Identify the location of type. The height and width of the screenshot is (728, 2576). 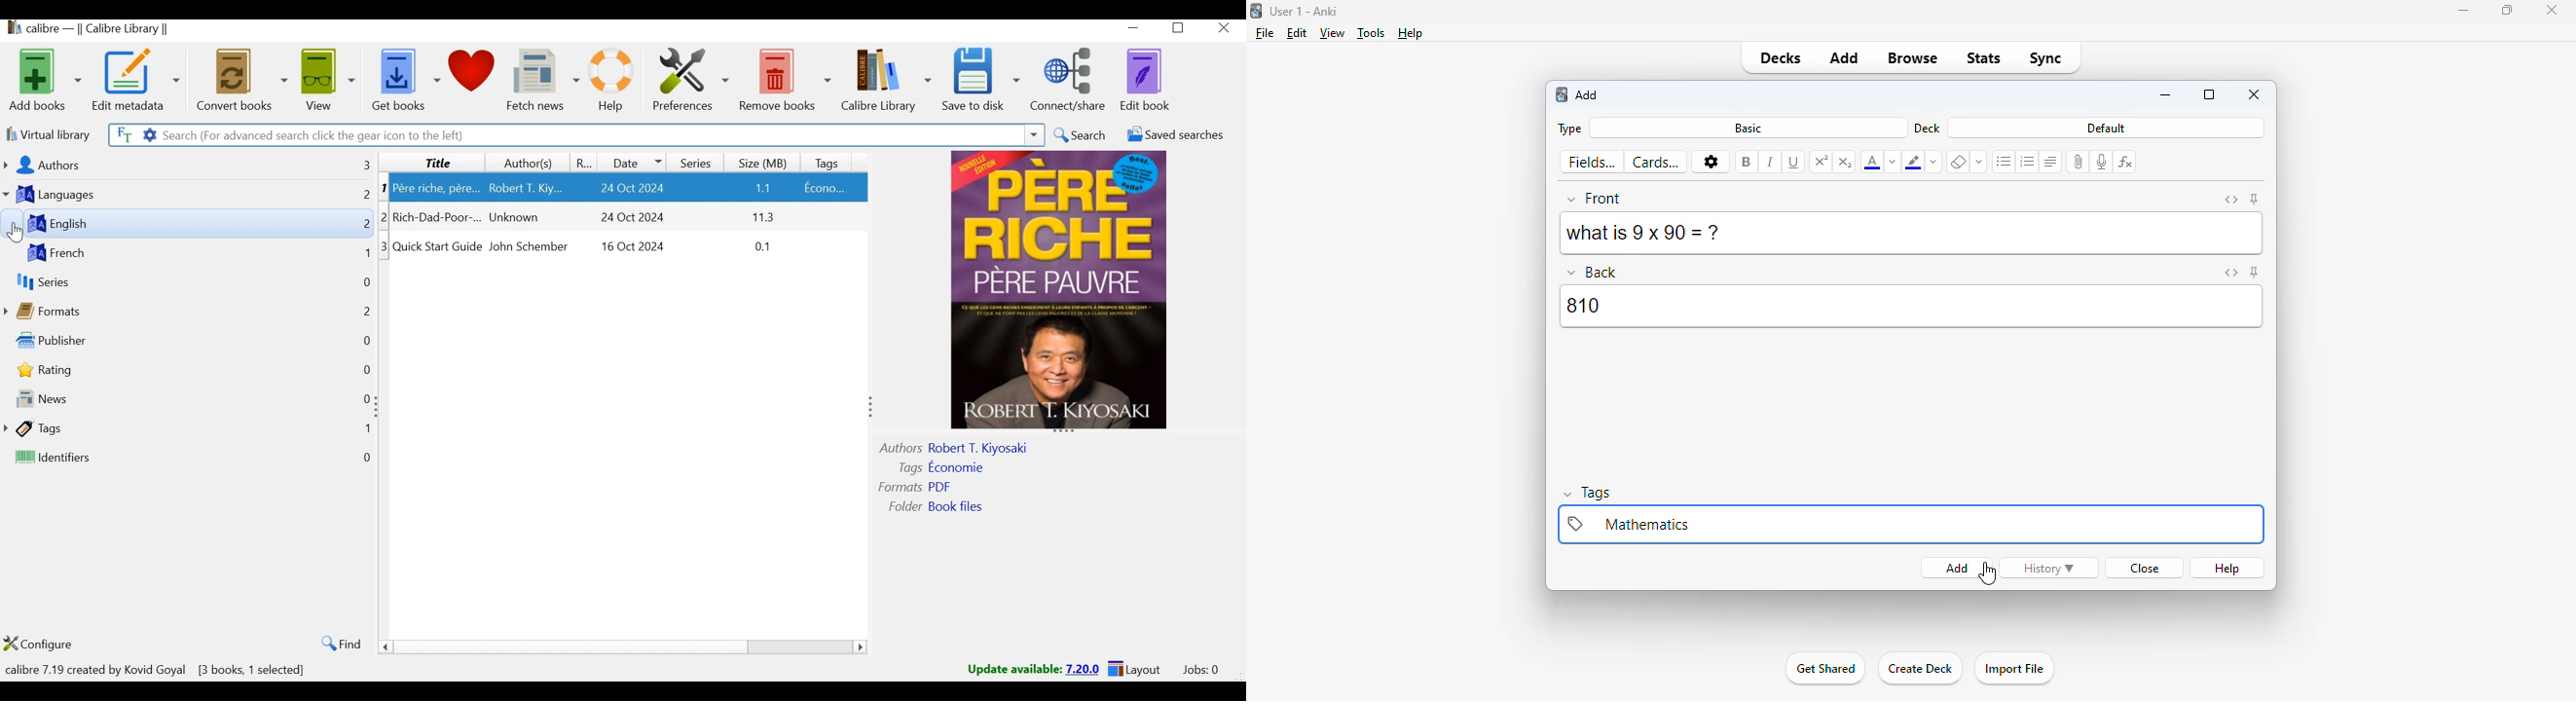
(1567, 129).